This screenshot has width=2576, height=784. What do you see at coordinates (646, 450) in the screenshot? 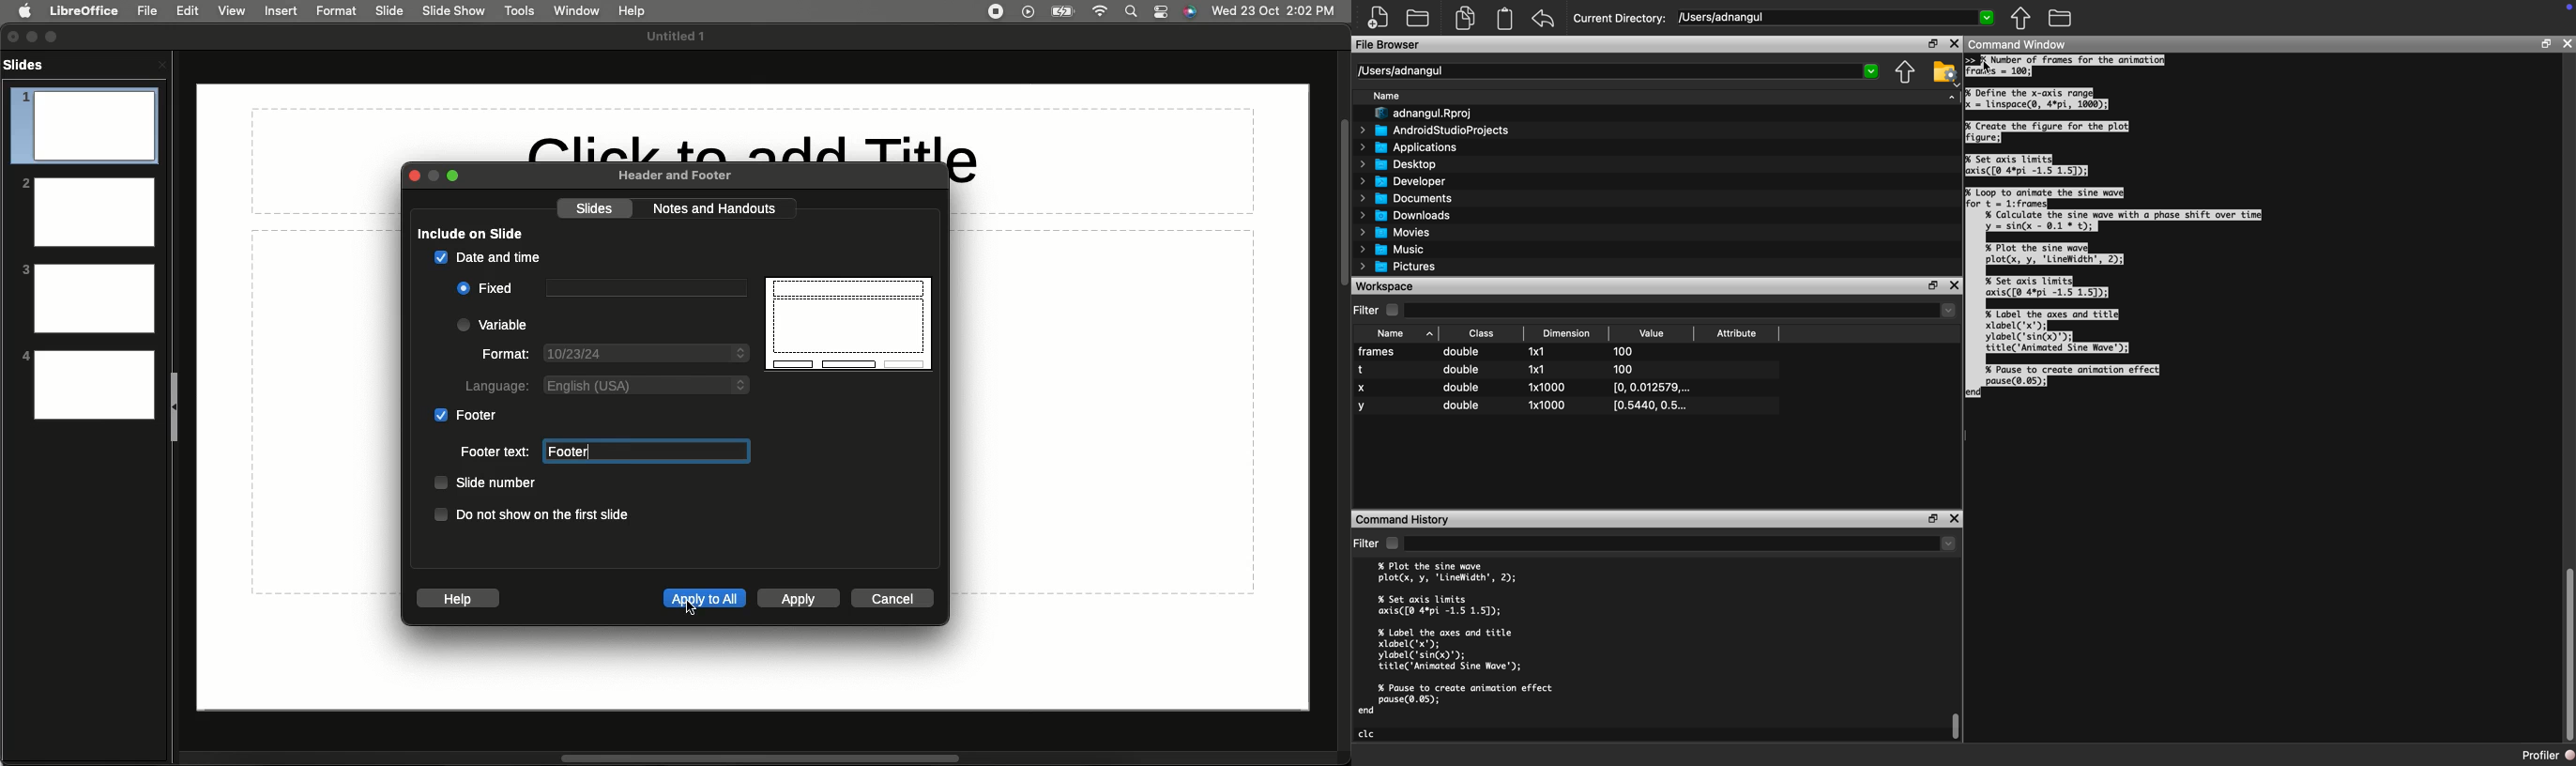
I see `Footer` at bounding box center [646, 450].